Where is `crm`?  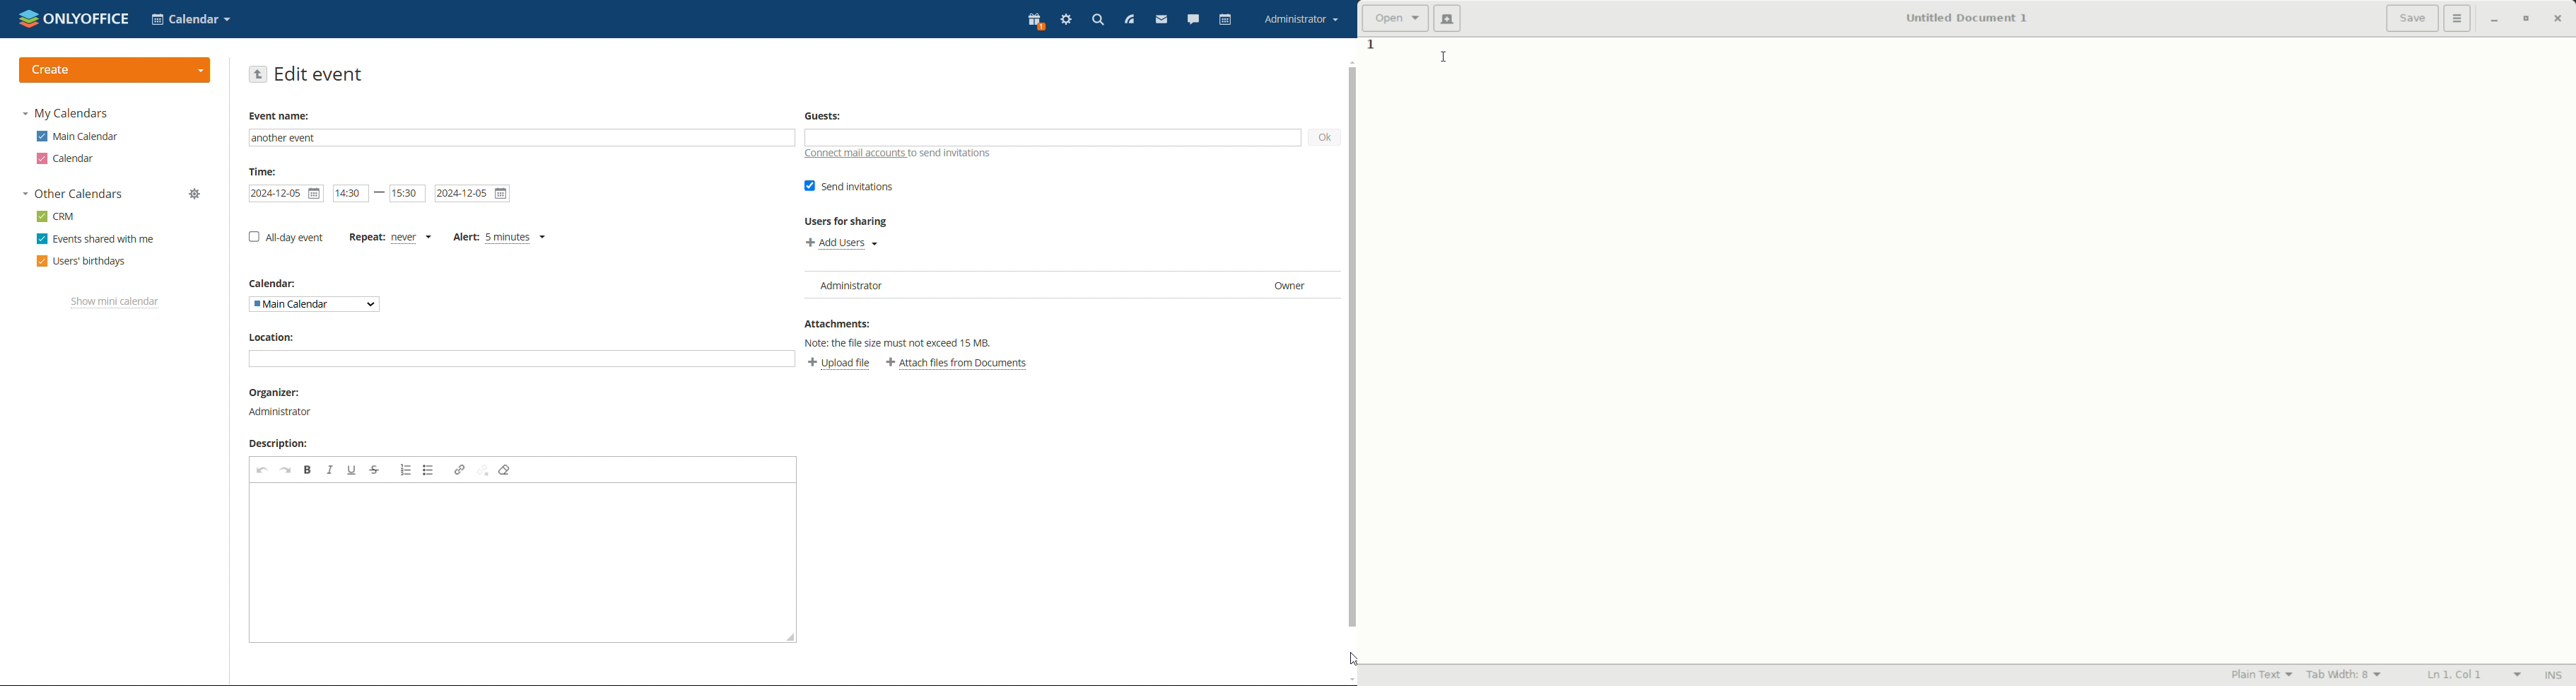 crm is located at coordinates (54, 216).